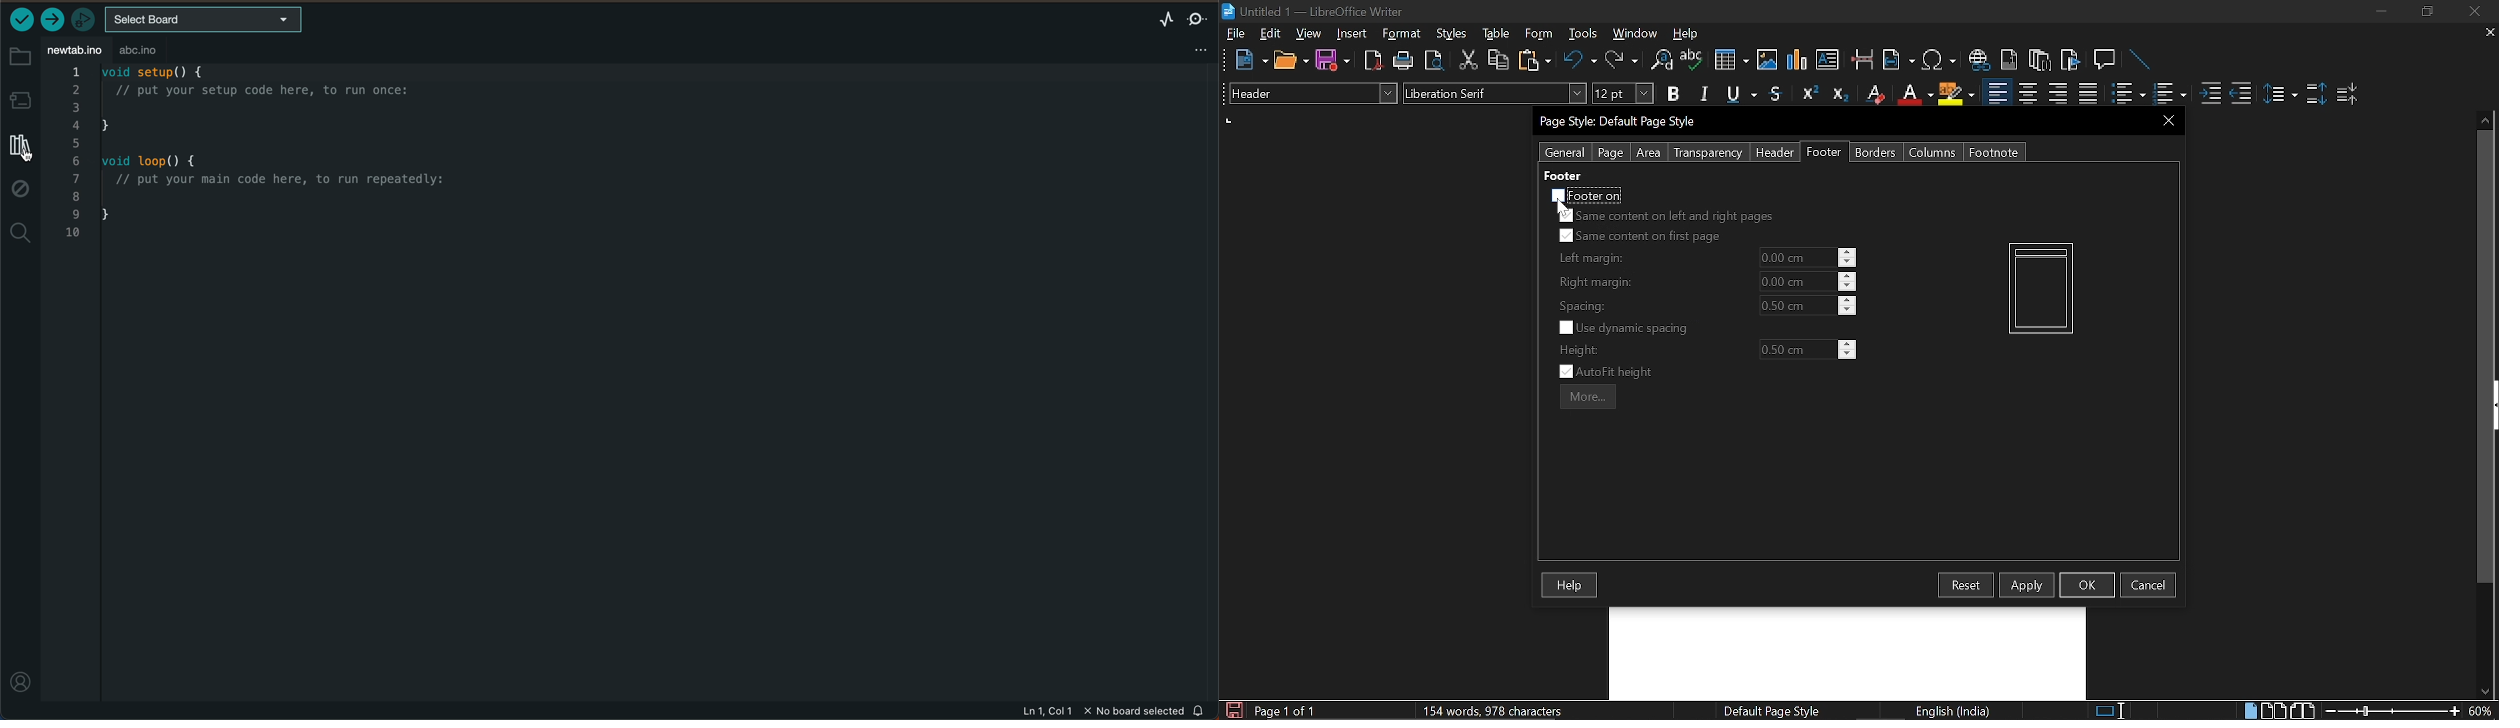  What do you see at coordinates (1229, 120) in the screenshot?
I see `unit` at bounding box center [1229, 120].